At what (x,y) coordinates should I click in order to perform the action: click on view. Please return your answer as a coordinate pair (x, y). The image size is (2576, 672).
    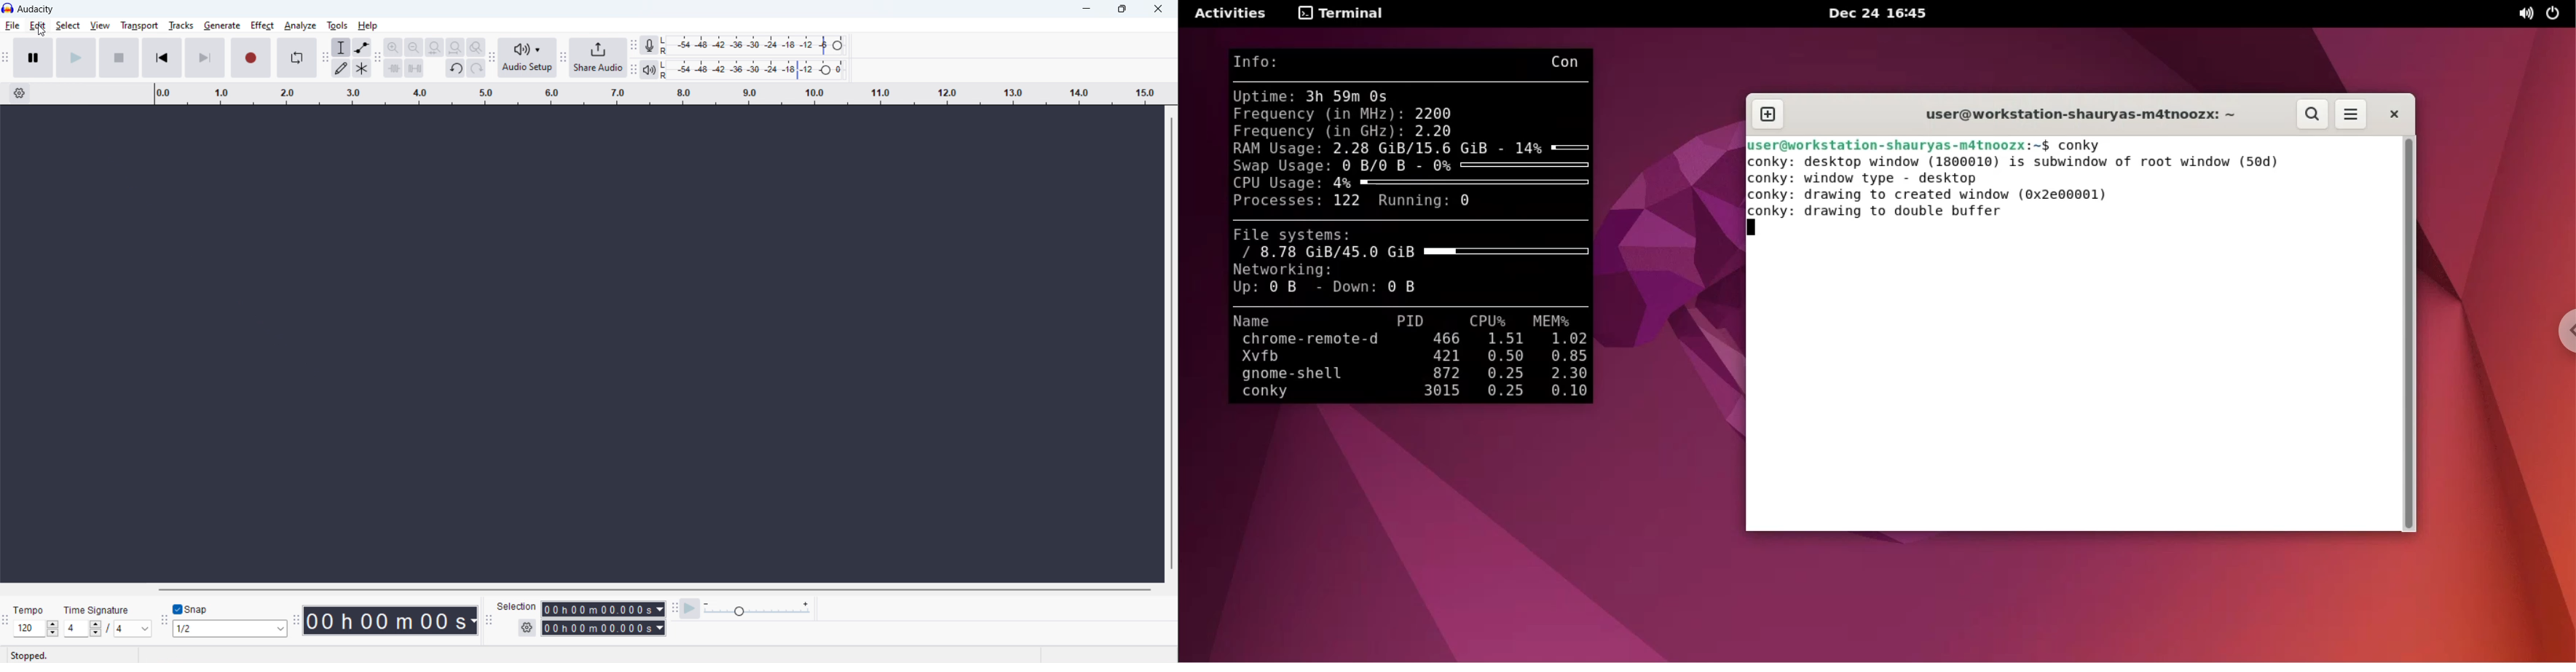
    Looking at the image, I should click on (100, 25).